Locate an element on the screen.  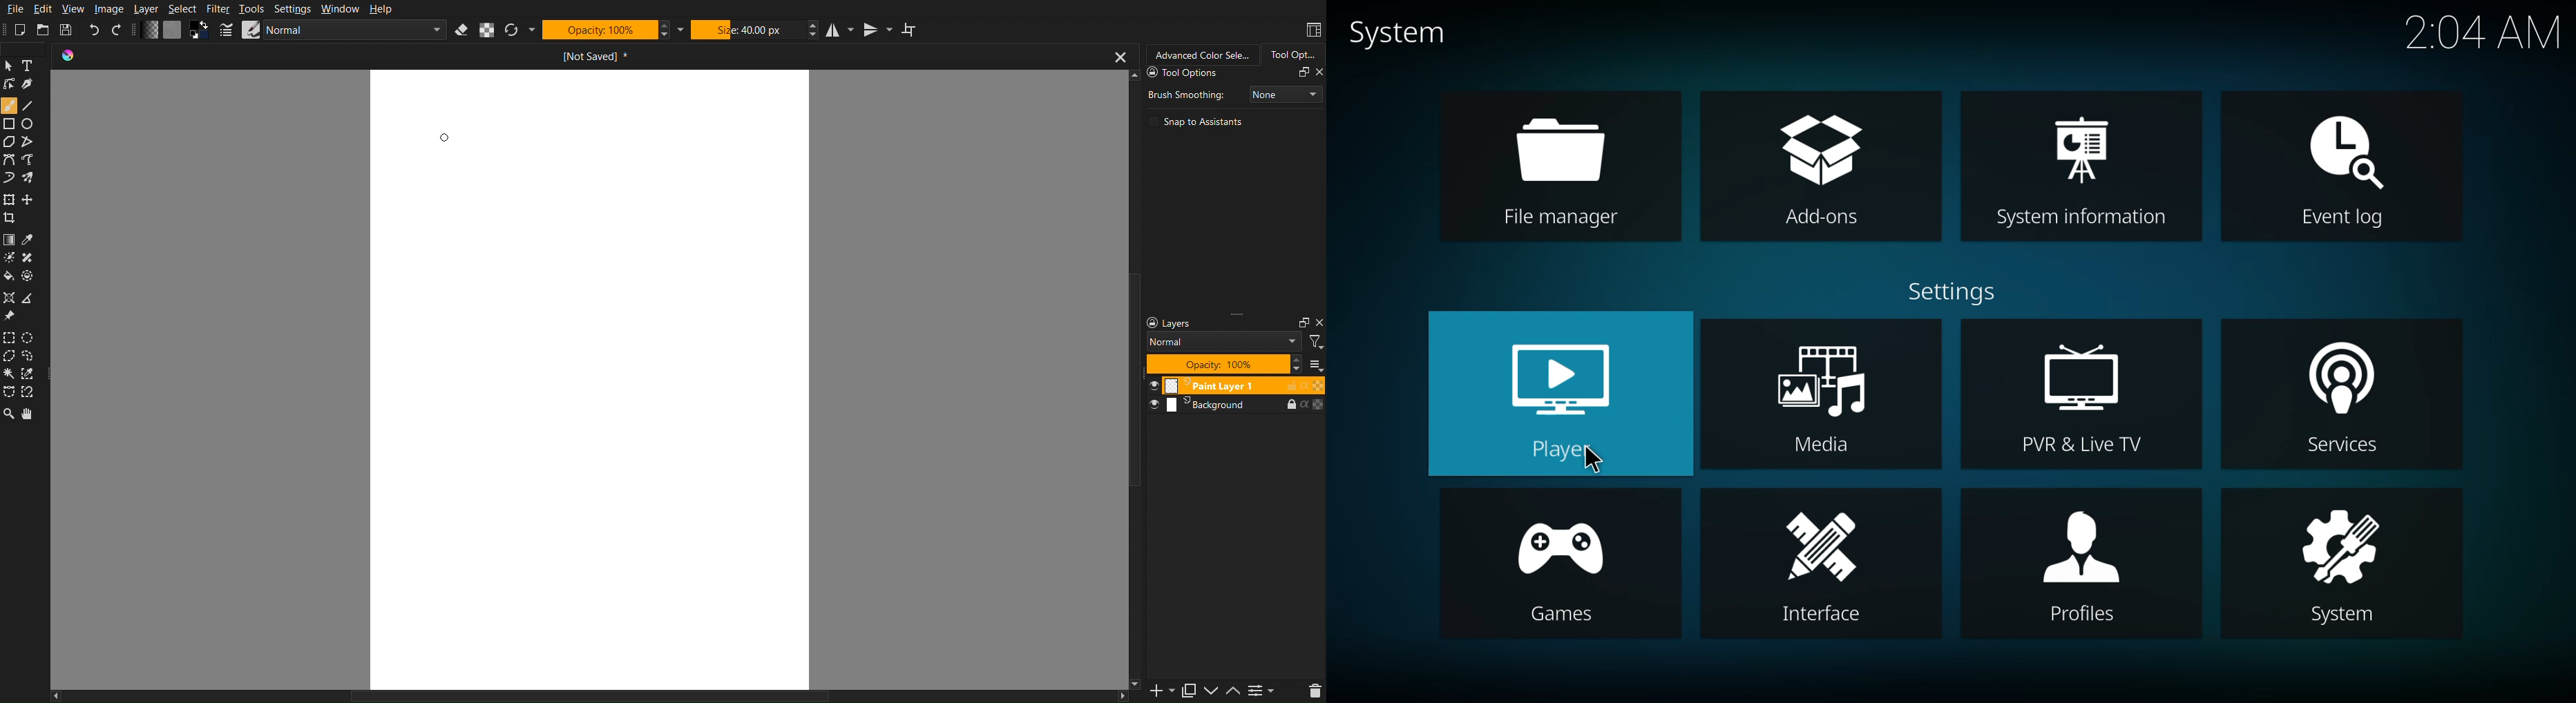
Close is located at coordinates (1318, 322).